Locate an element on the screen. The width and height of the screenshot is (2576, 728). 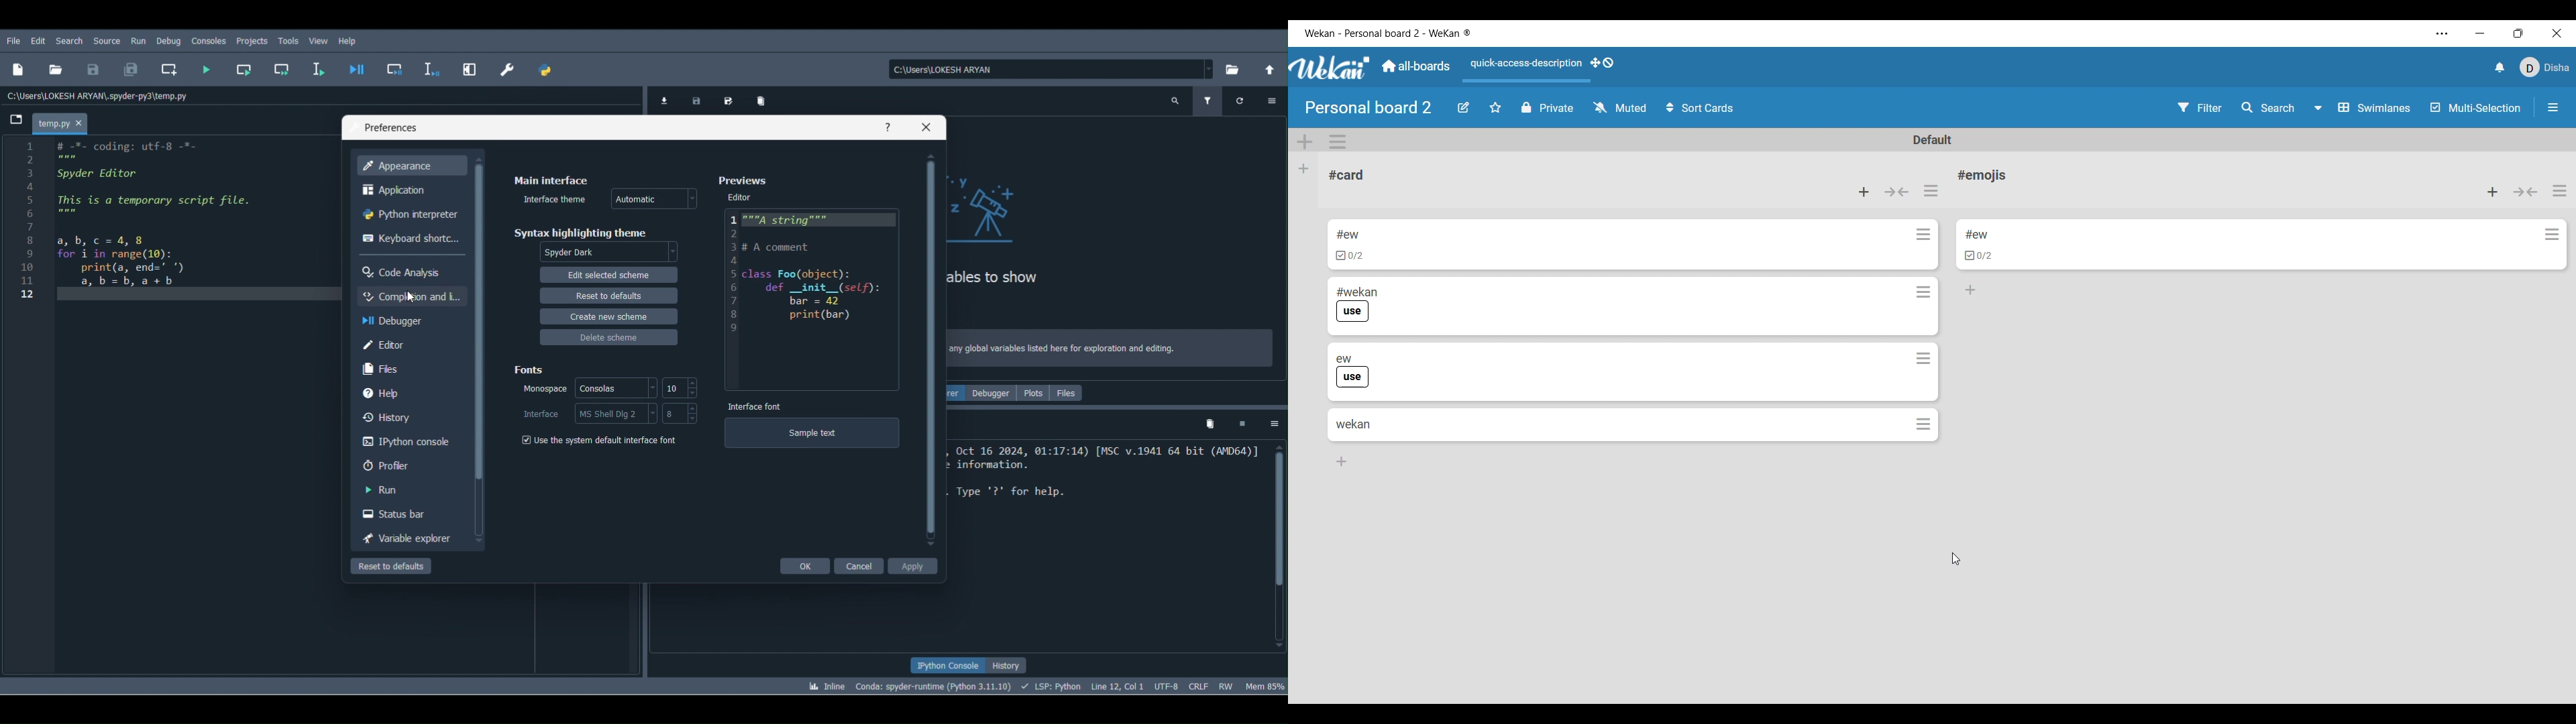
Change to parent directory is located at coordinates (1267, 71).